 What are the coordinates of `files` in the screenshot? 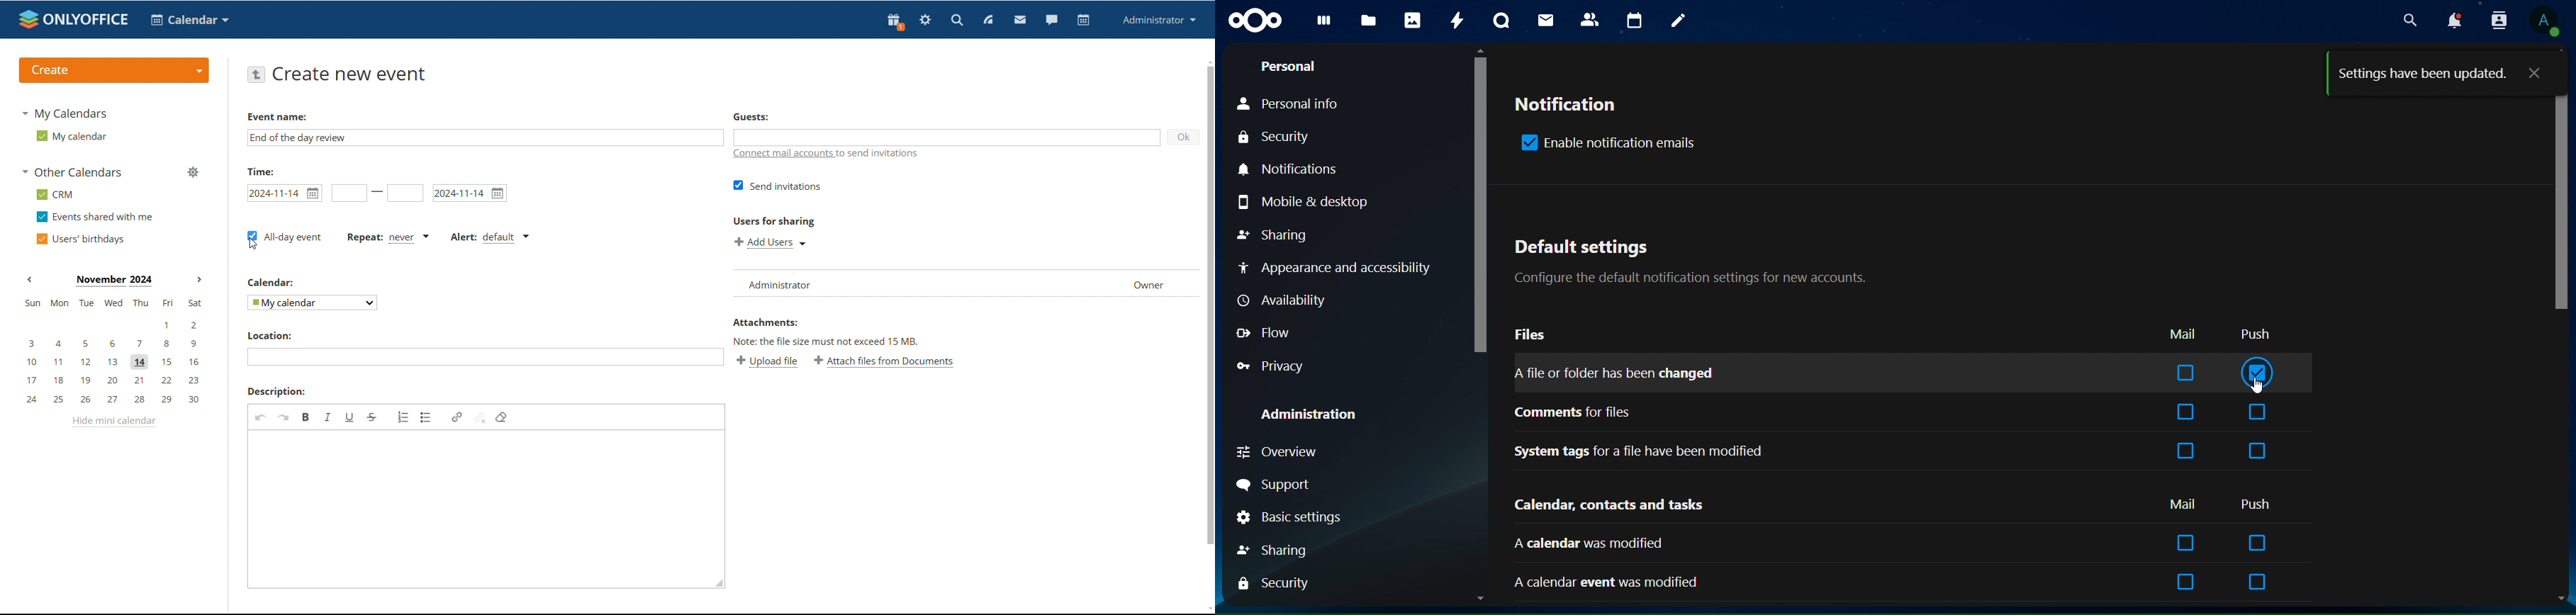 It's located at (1370, 19).